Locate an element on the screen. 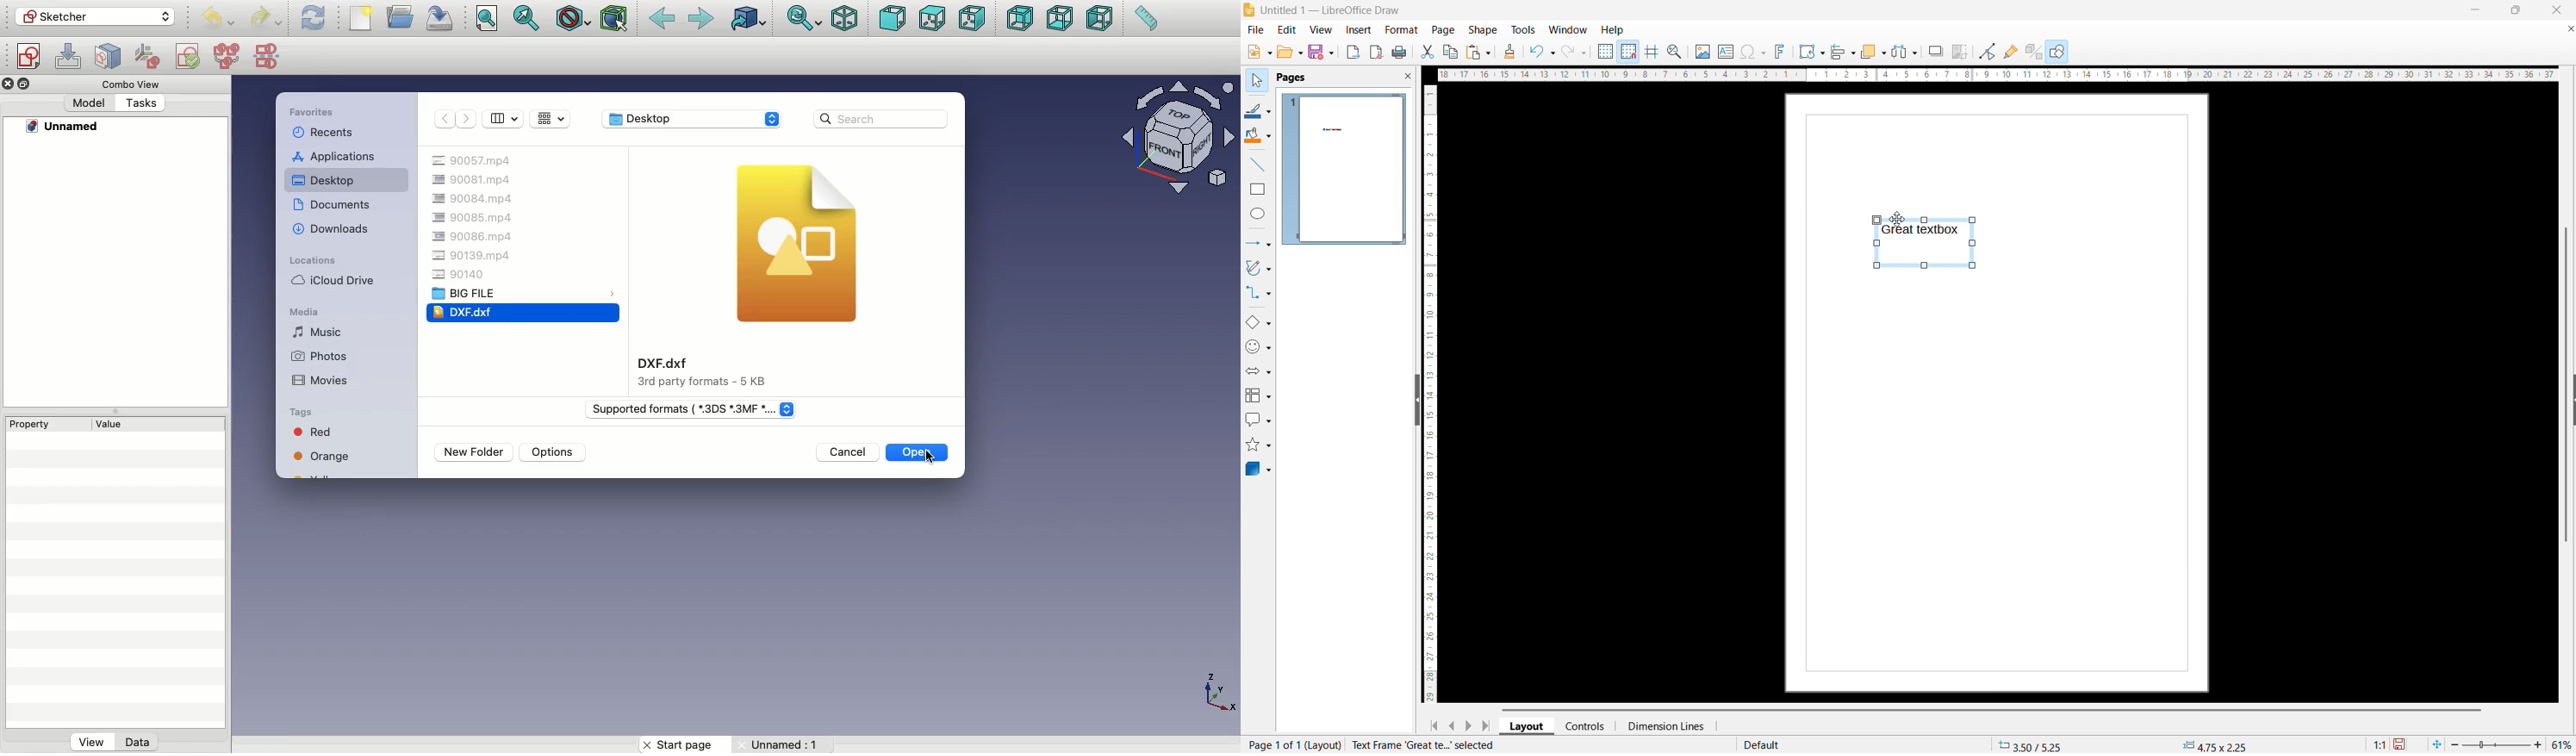 This screenshot has width=2576, height=756. toggle point edit mode is located at coordinates (1988, 51).